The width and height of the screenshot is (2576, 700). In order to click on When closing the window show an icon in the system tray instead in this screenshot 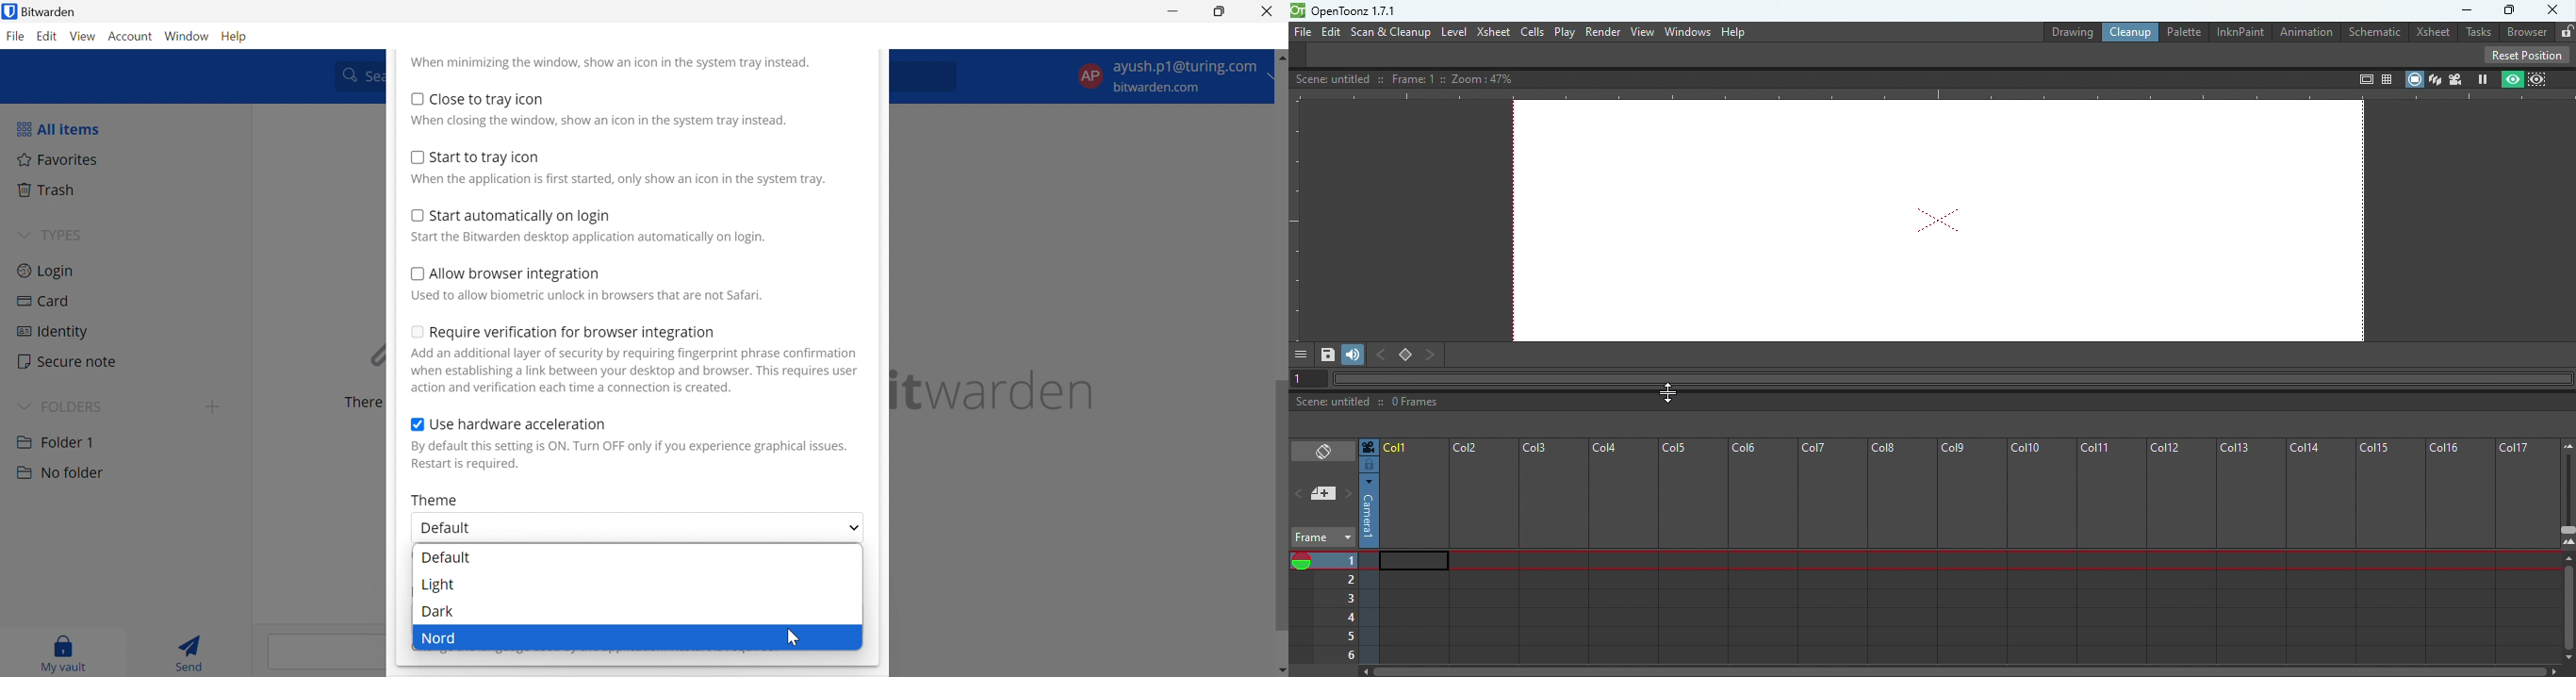, I will do `click(599, 119)`.